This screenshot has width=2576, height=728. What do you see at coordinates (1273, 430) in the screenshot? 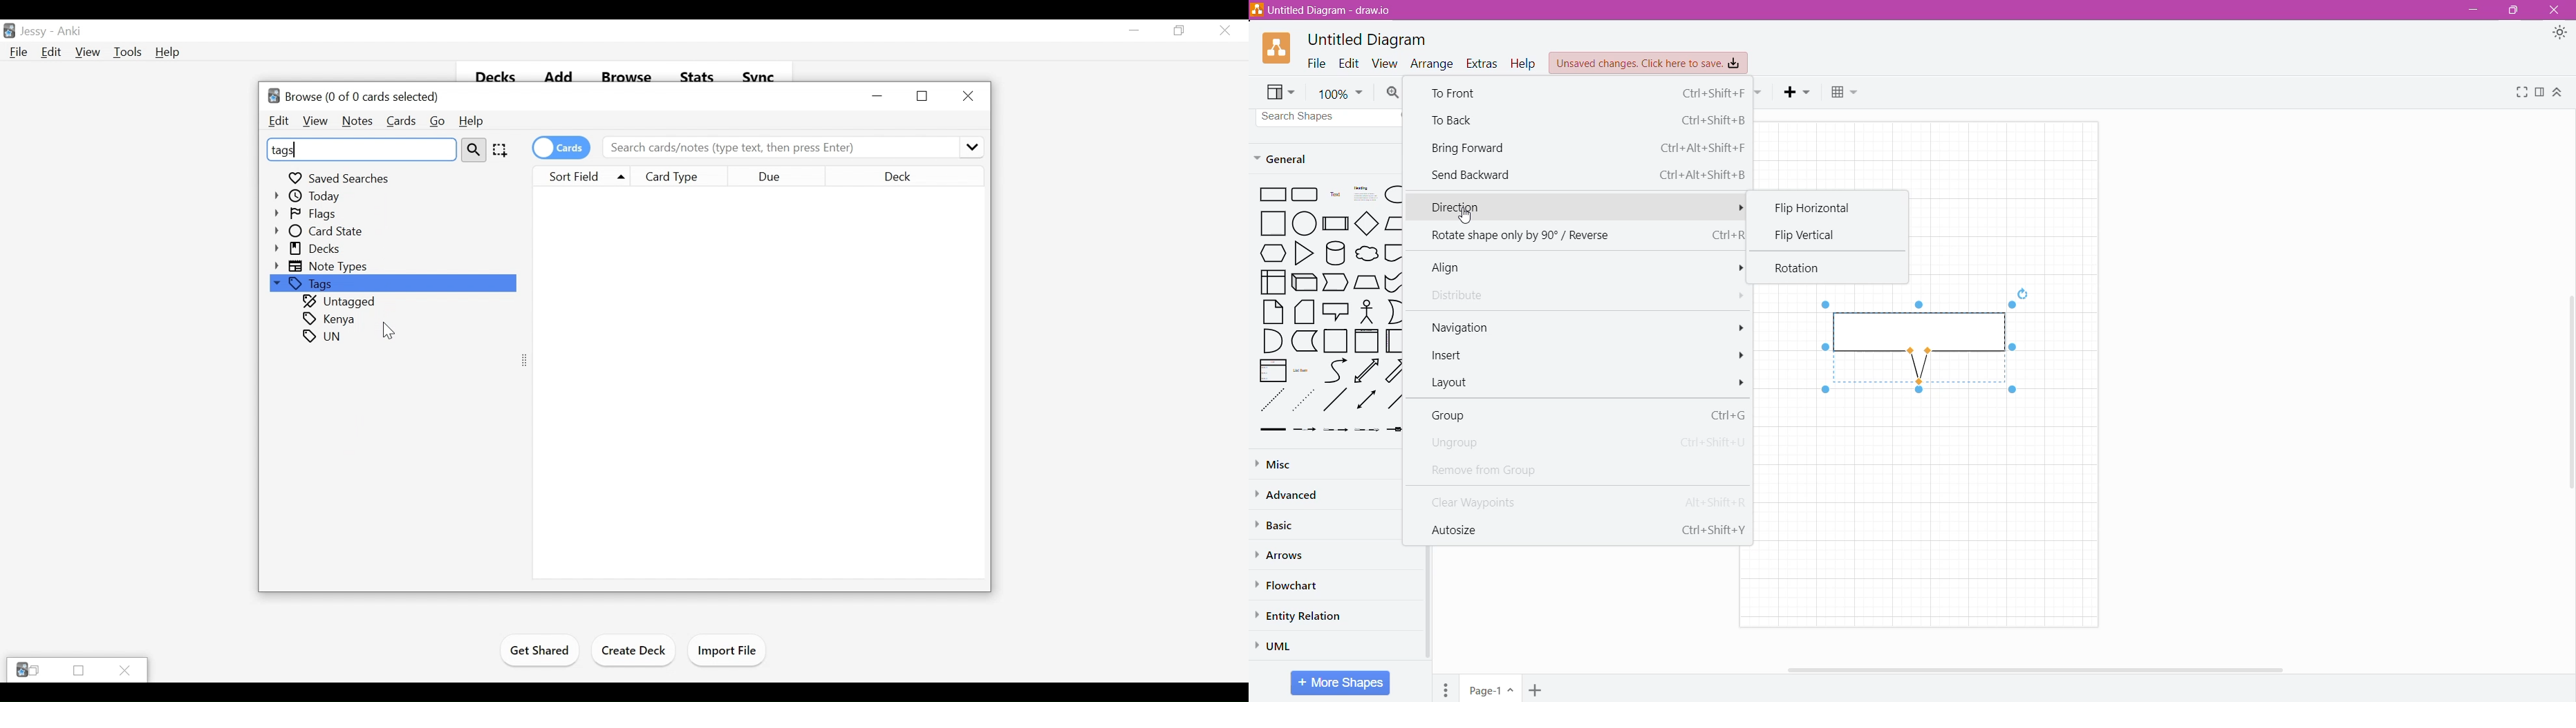
I see `Thick line` at bounding box center [1273, 430].